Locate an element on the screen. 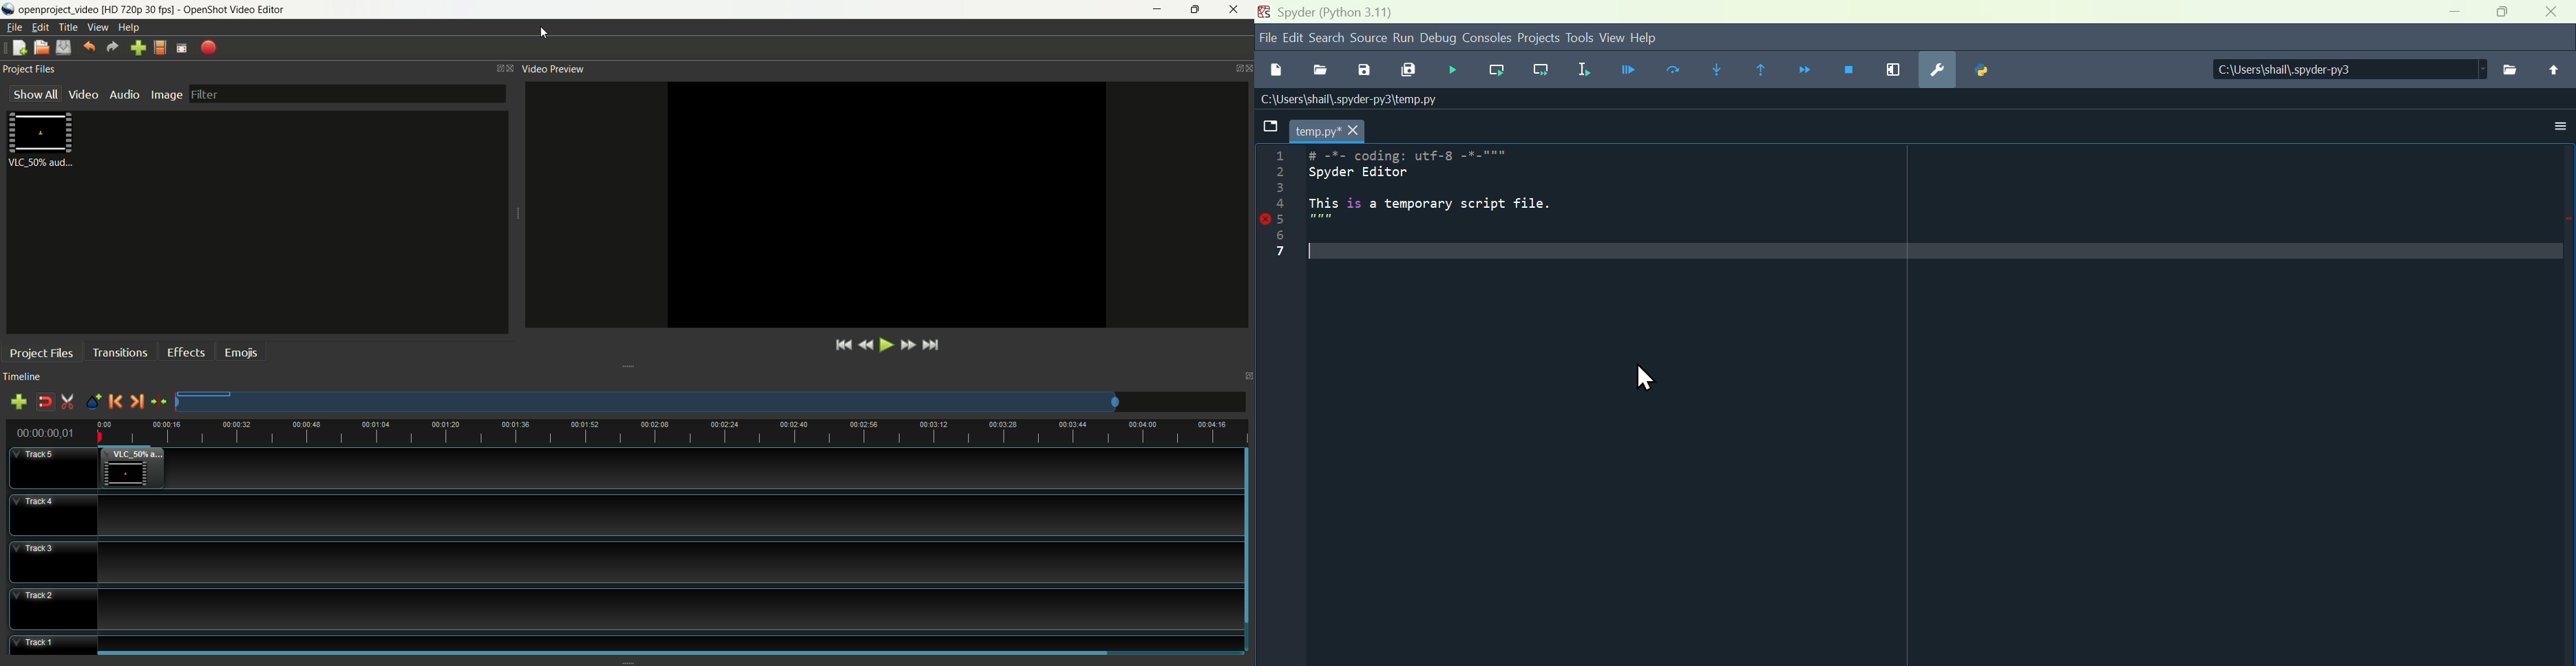 The height and width of the screenshot is (672, 2576). view is located at coordinates (1612, 38).